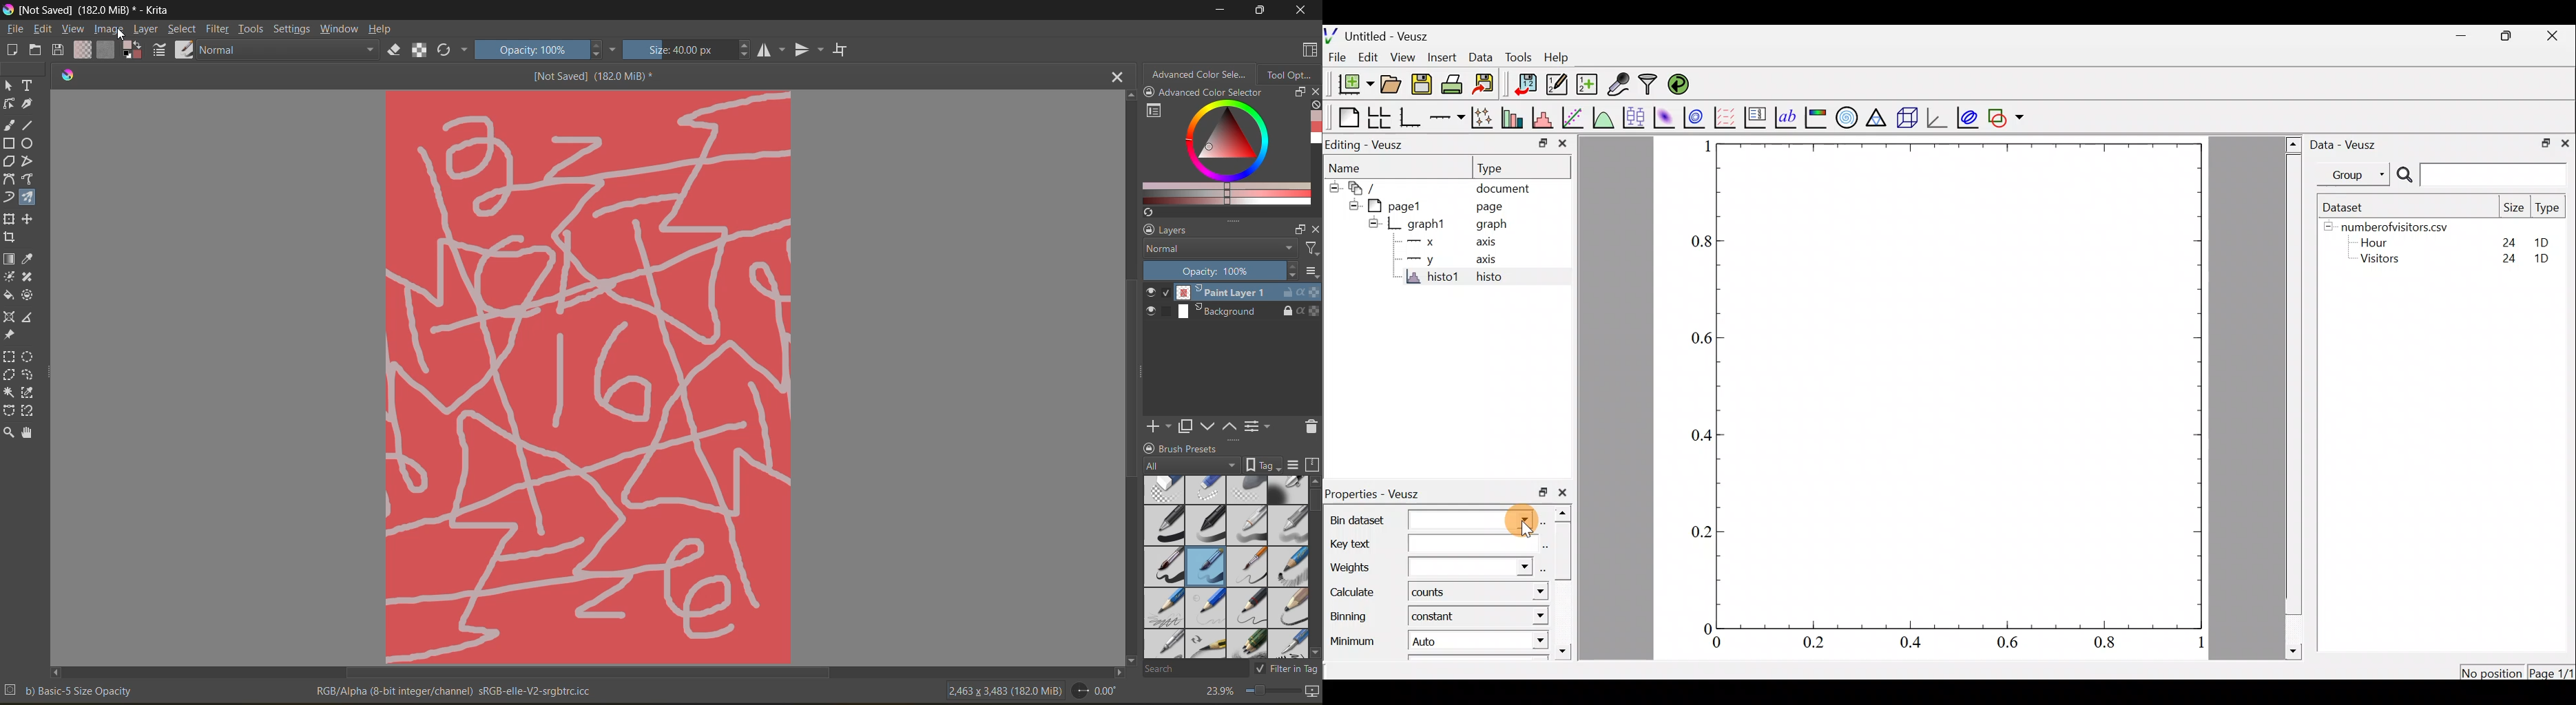  Describe the element at coordinates (1284, 670) in the screenshot. I see `filter in tag` at that location.